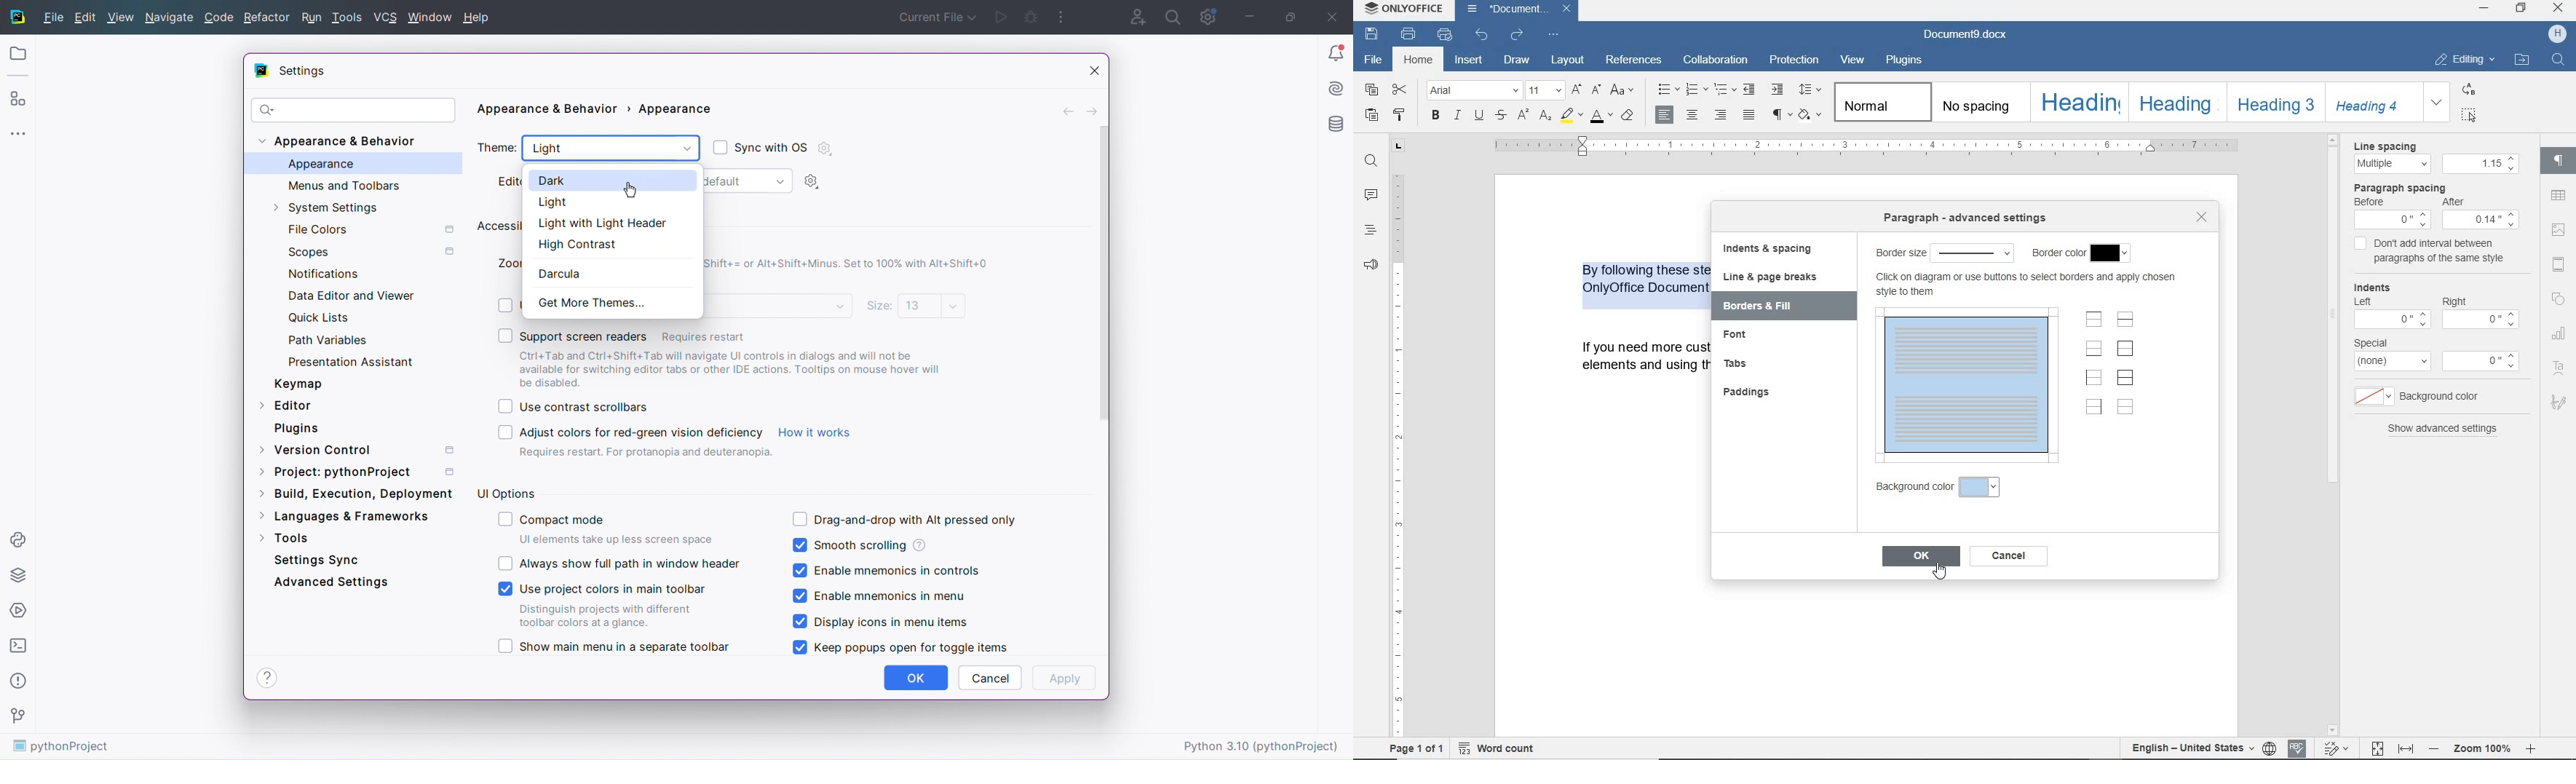 This screenshot has width=2576, height=784. I want to click on Next, so click(1093, 110).